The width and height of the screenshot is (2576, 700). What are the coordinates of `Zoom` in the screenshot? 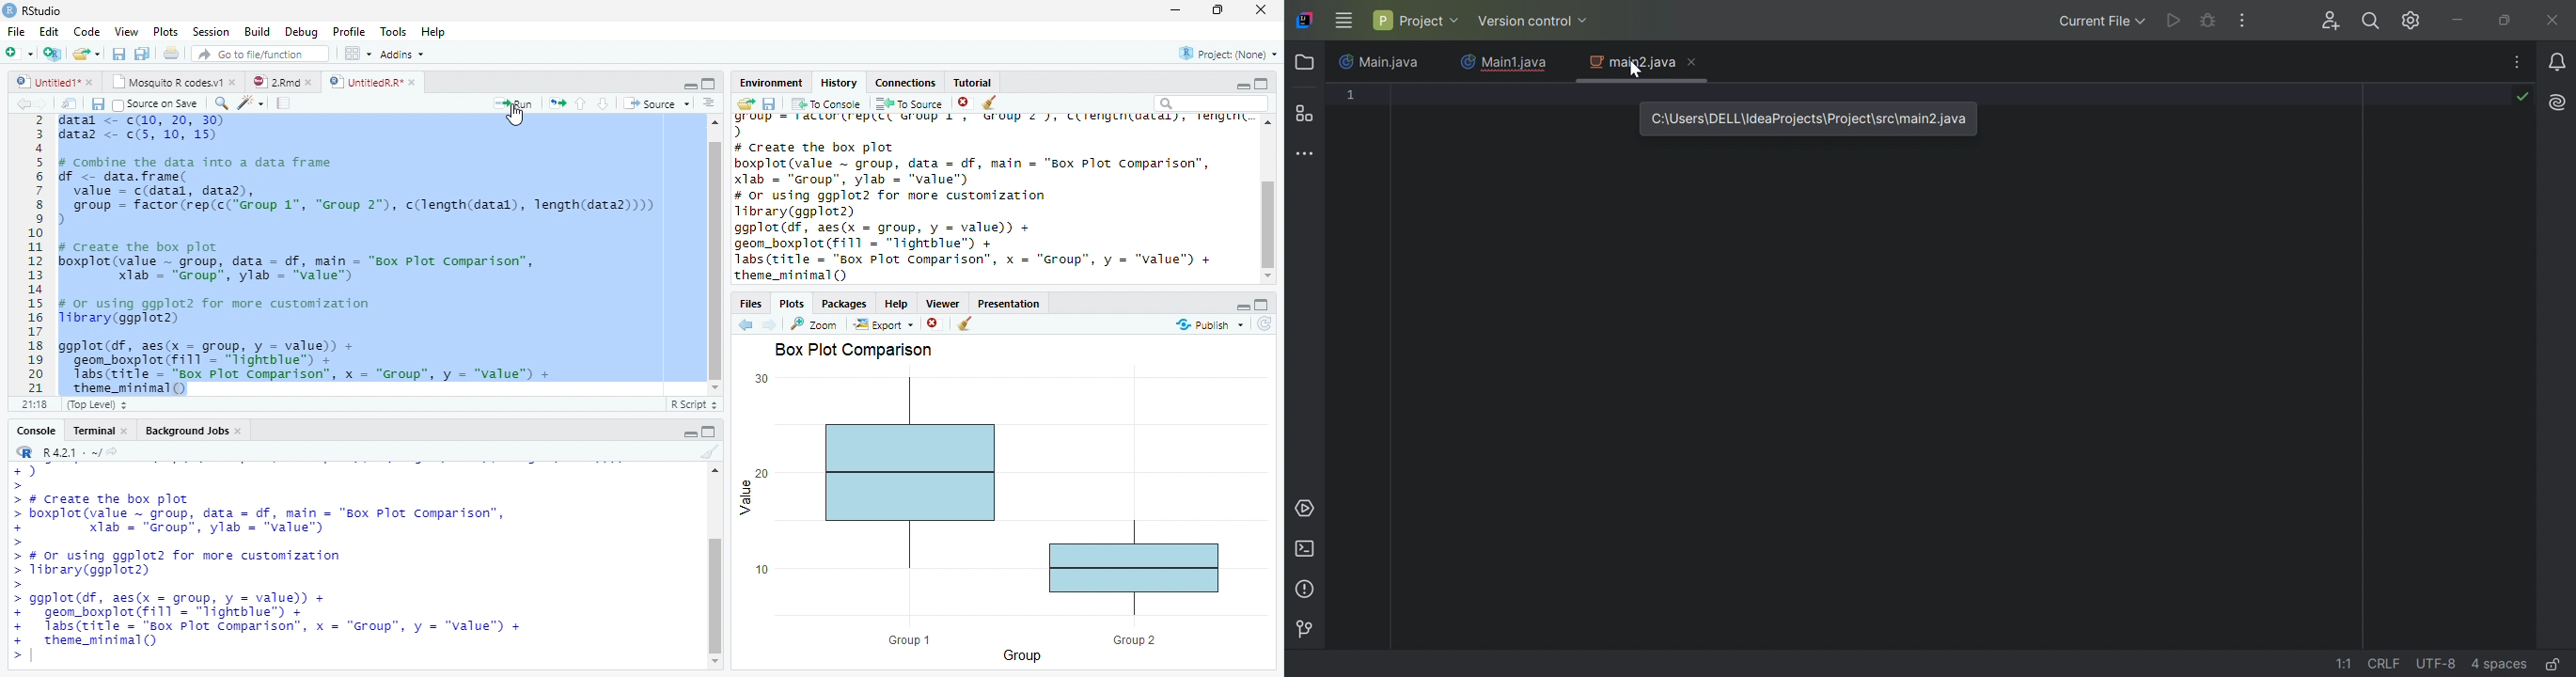 It's located at (814, 324).